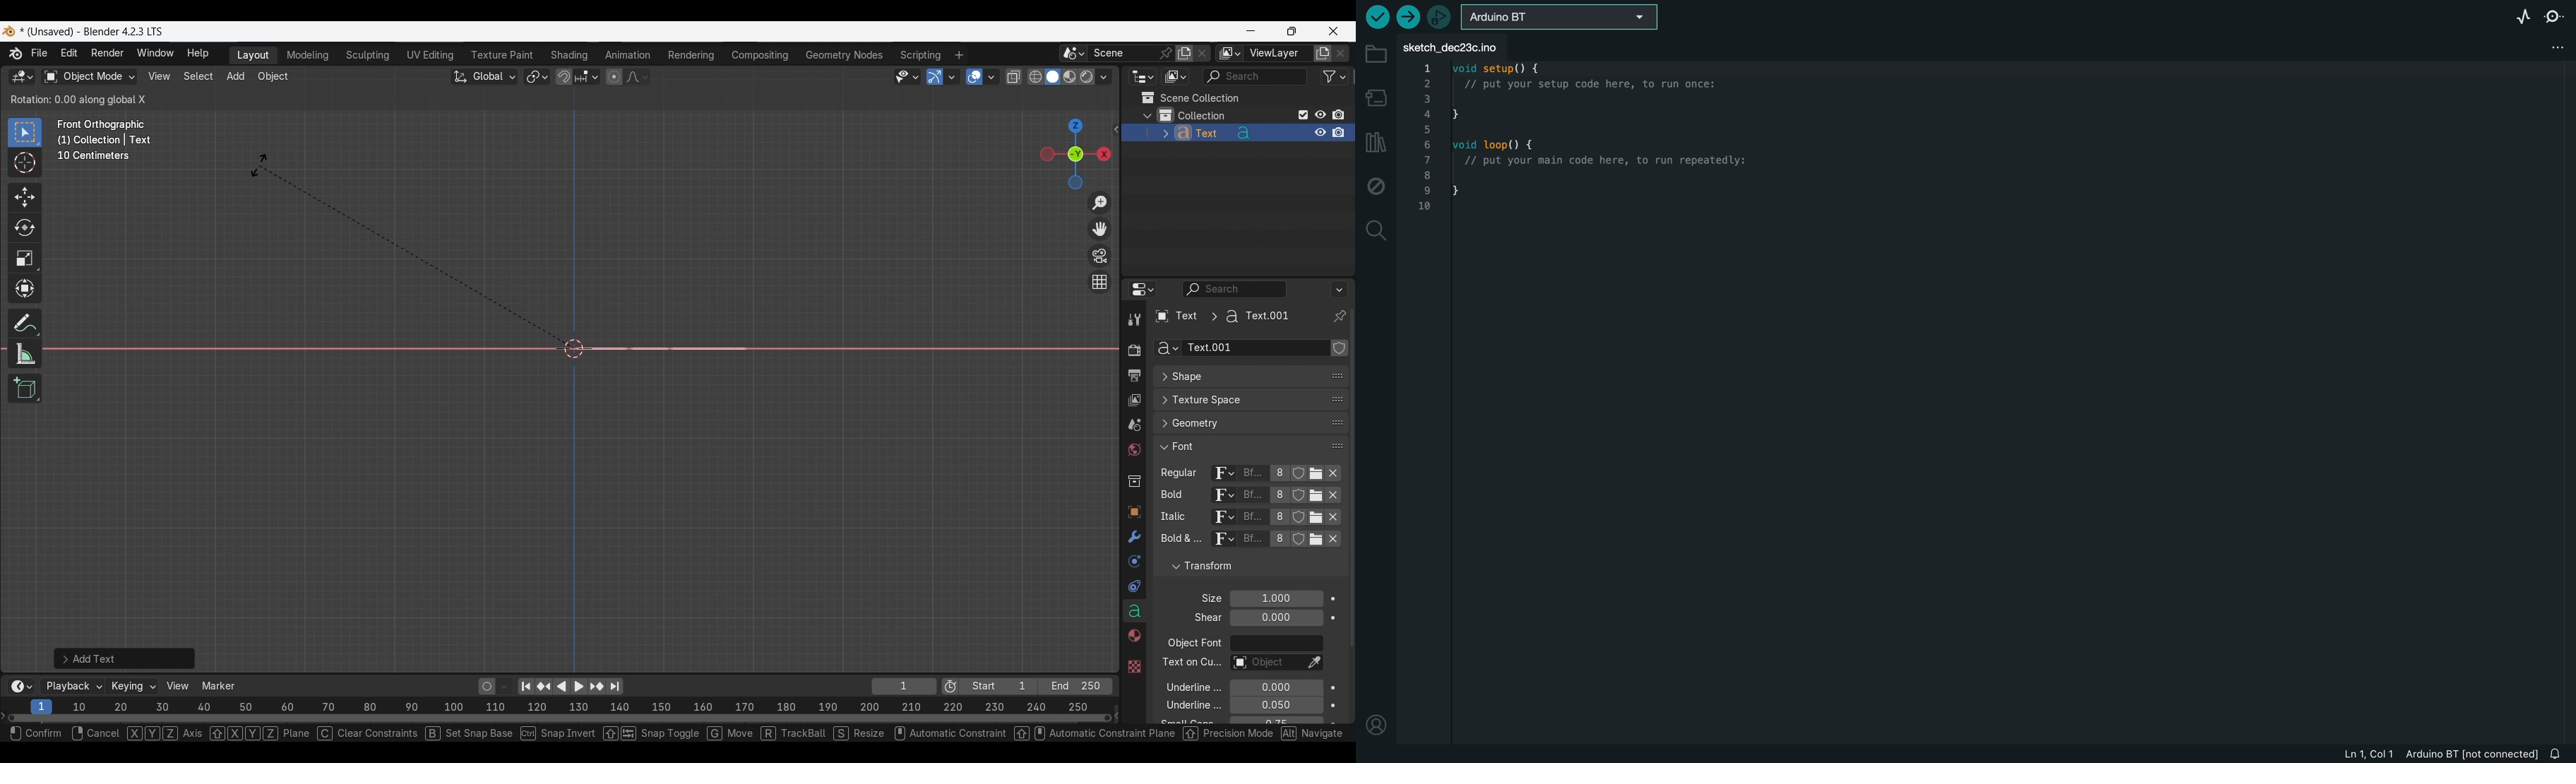 The width and height of the screenshot is (2576, 784). Describe the element at coordinates (1375, 145) in the screenshot. I see `library` at that location.